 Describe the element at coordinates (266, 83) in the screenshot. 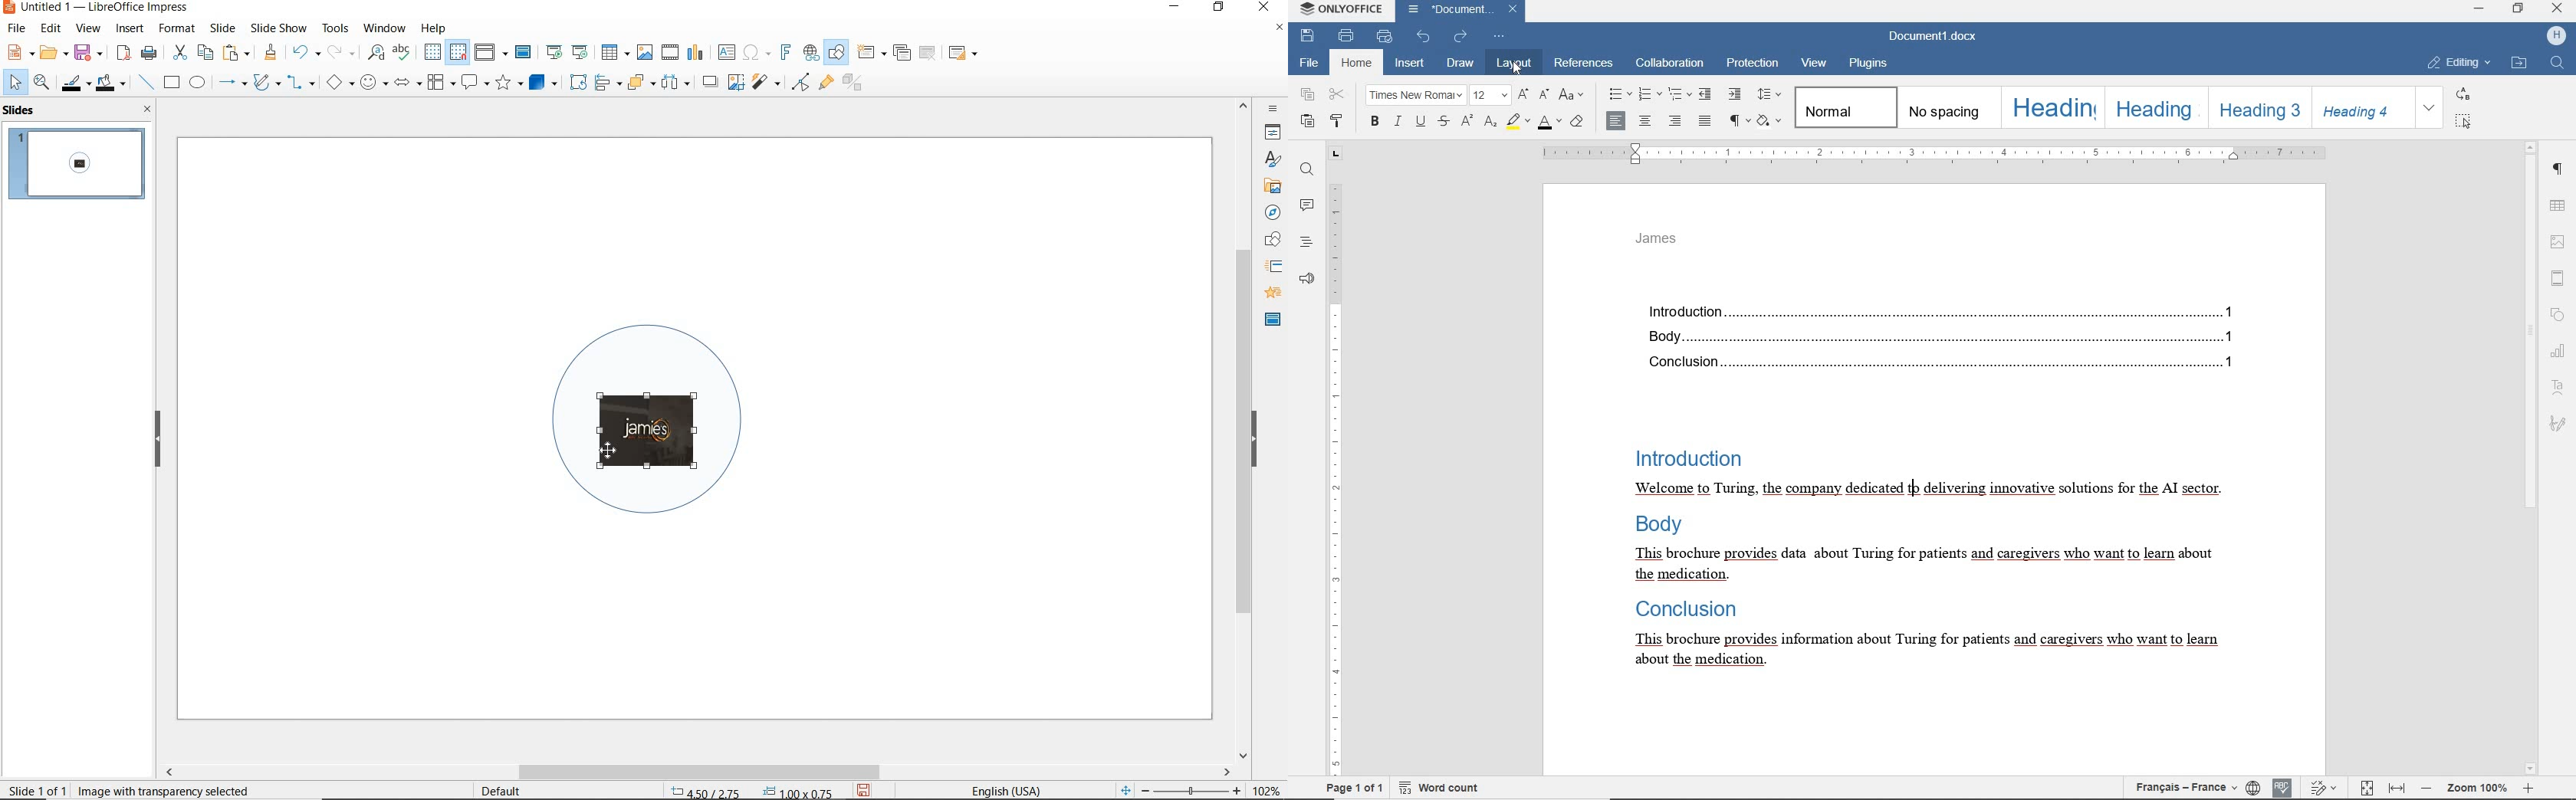

I see `curves & polygons` at that location.